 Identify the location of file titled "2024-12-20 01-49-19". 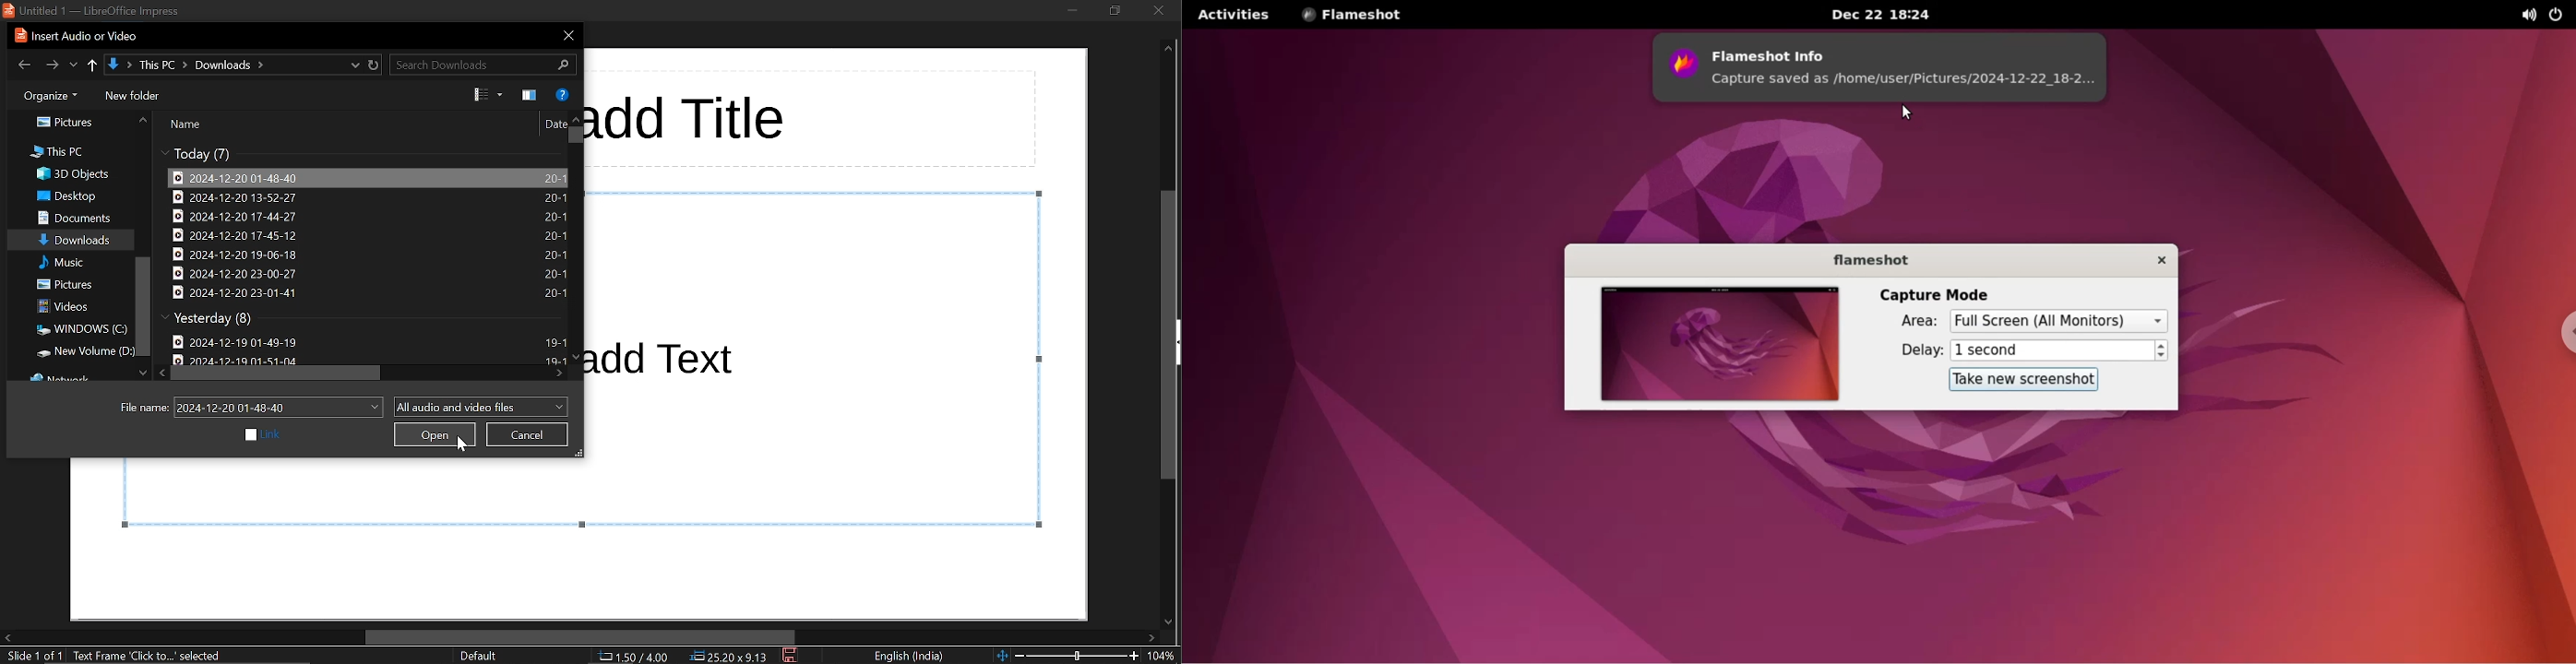
(372, 339).